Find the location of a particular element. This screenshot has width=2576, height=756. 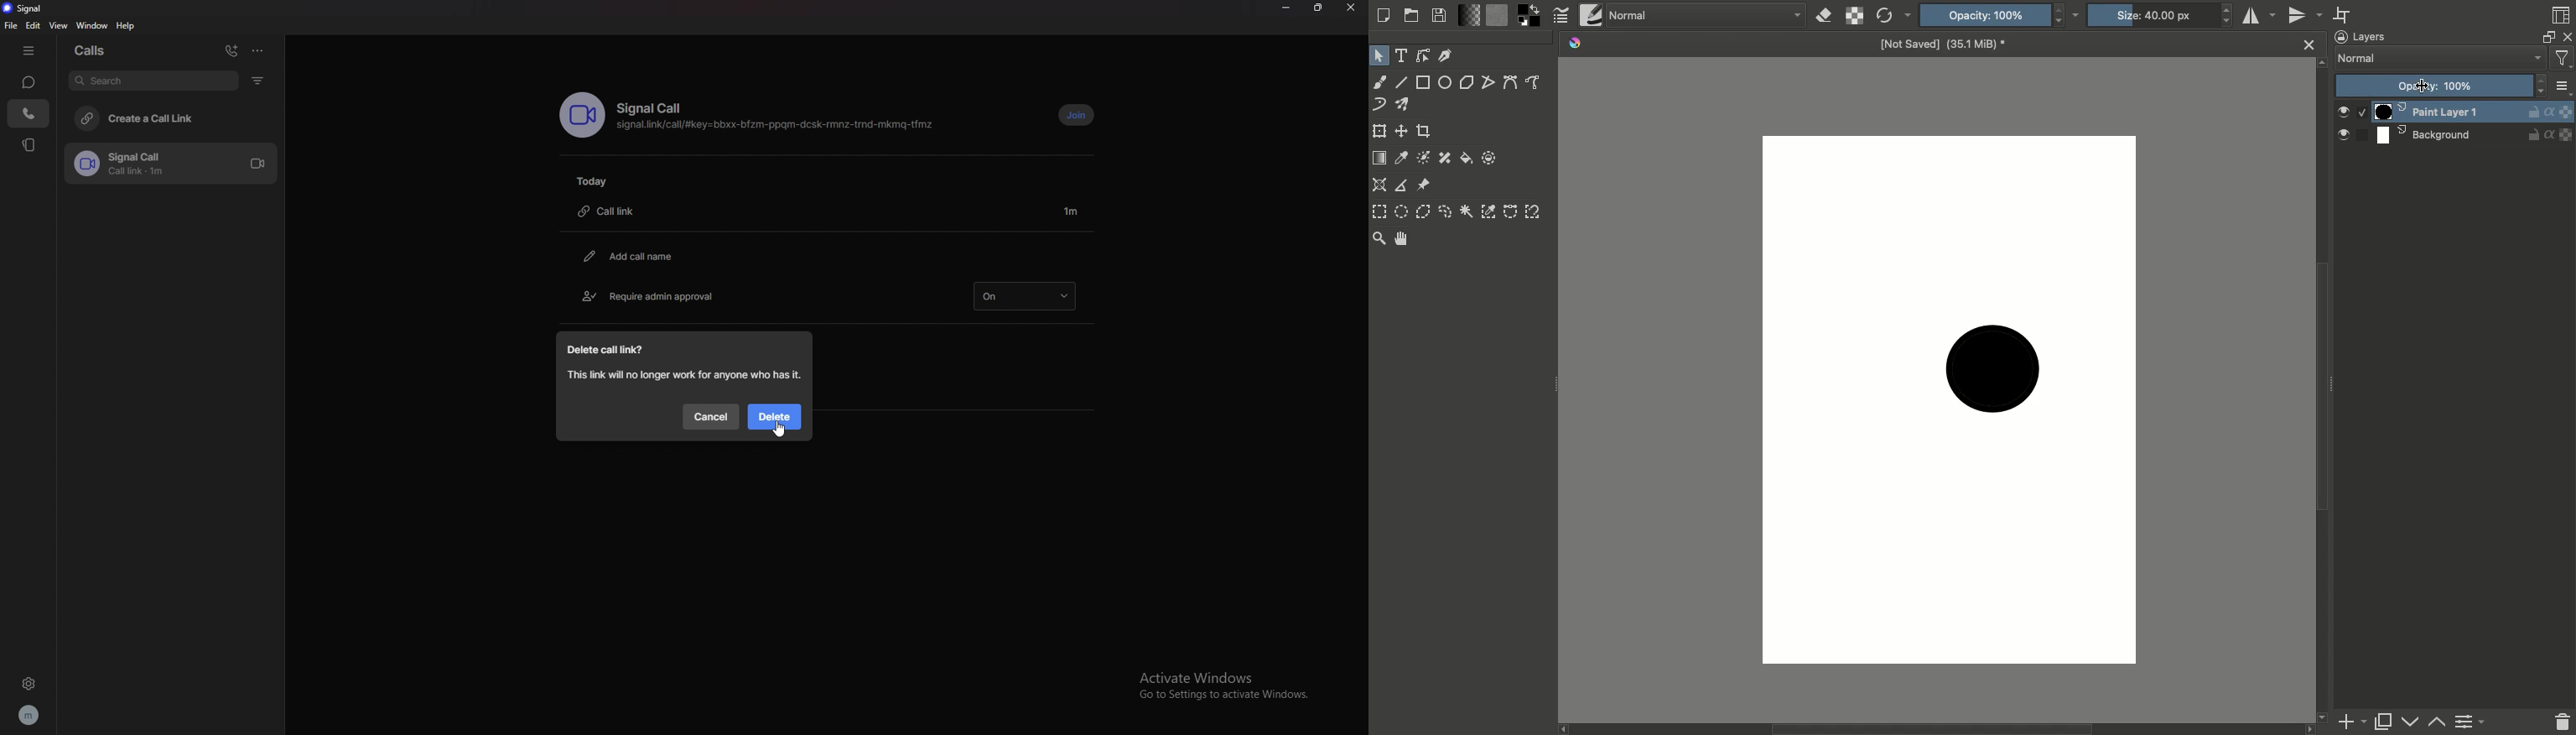

Canvas is located at coordinates (1948, 399).